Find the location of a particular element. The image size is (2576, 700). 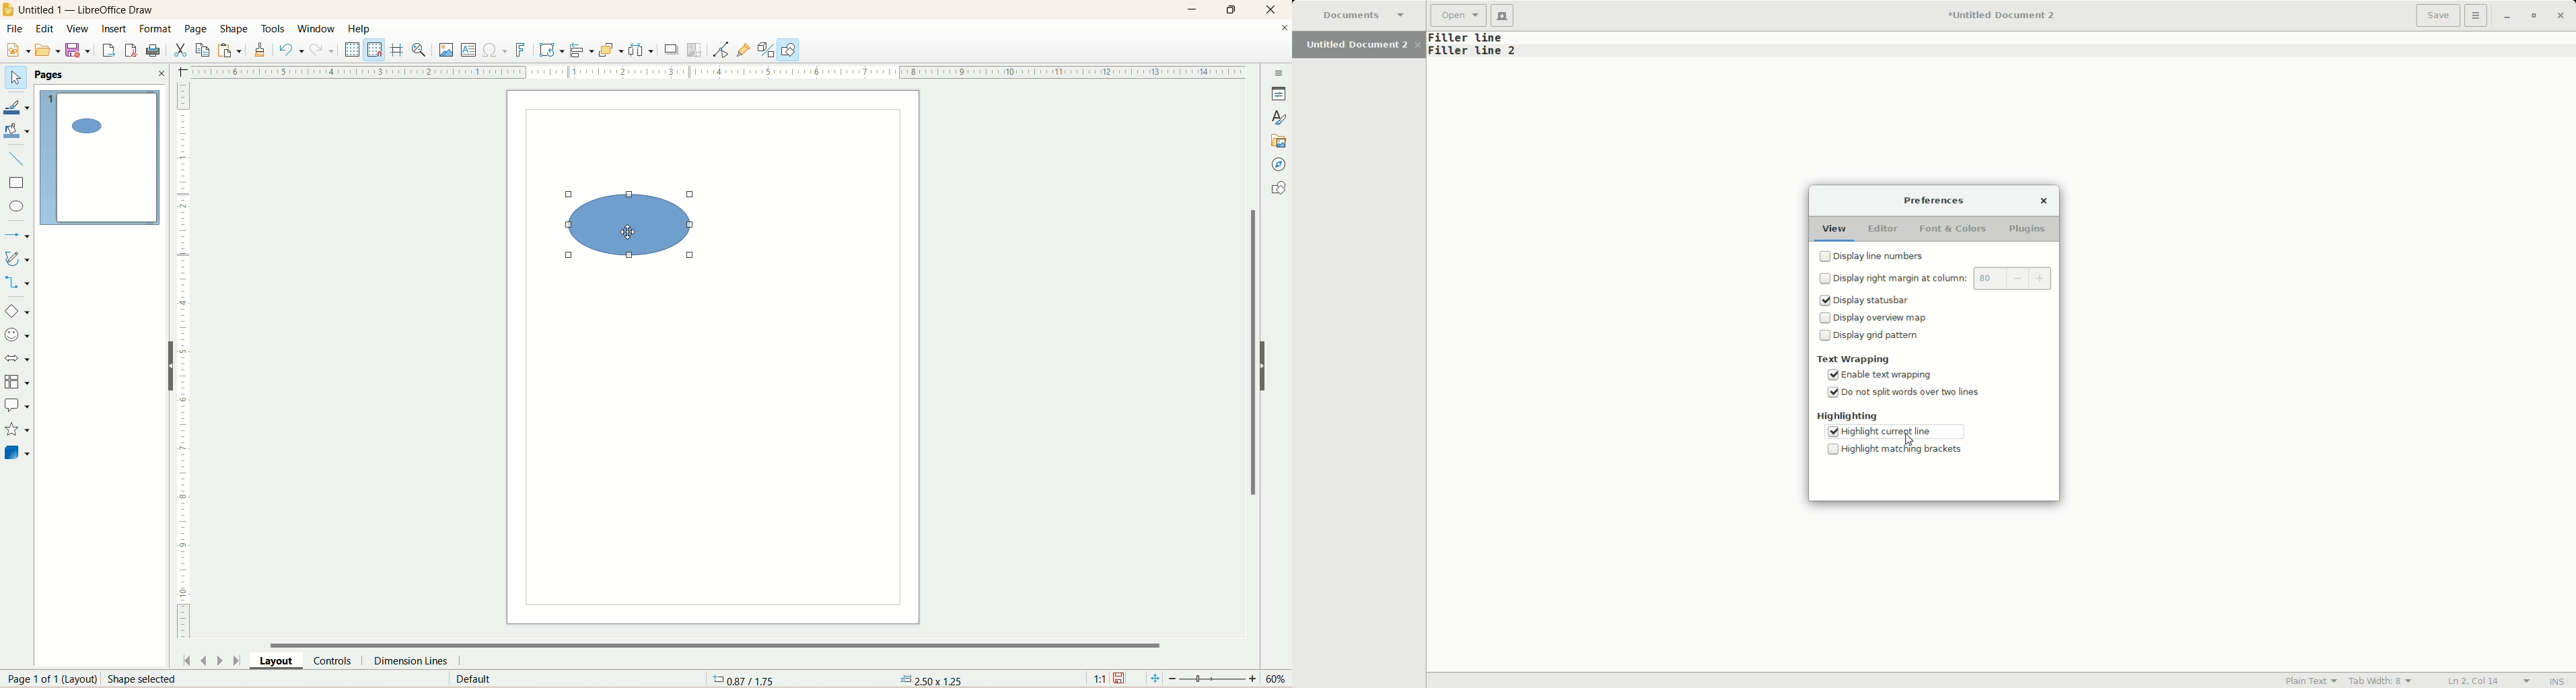

Plugins is located at coordinates (2029, 230).